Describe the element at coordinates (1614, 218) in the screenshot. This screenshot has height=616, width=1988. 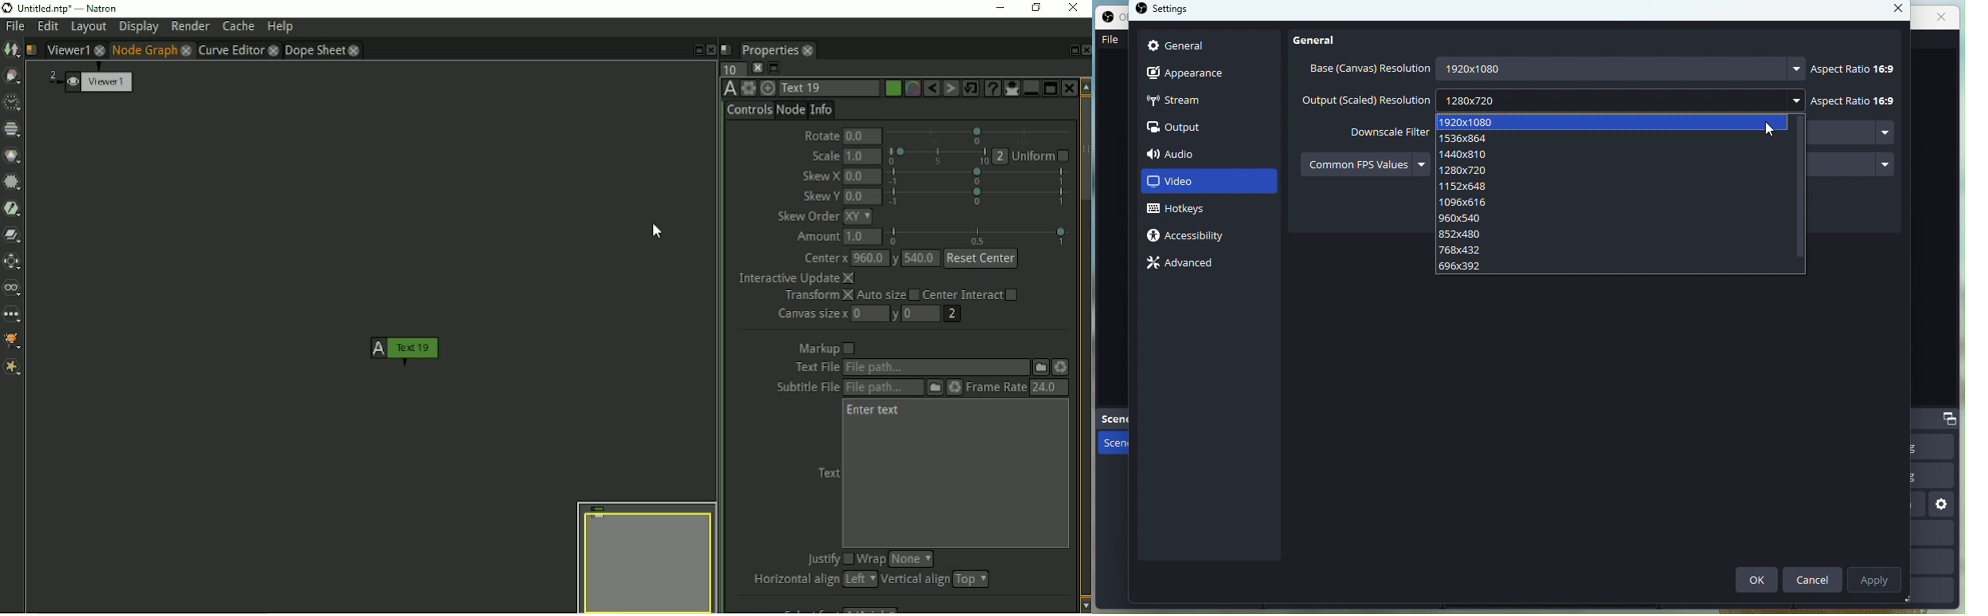
I see `960x540` at that location.